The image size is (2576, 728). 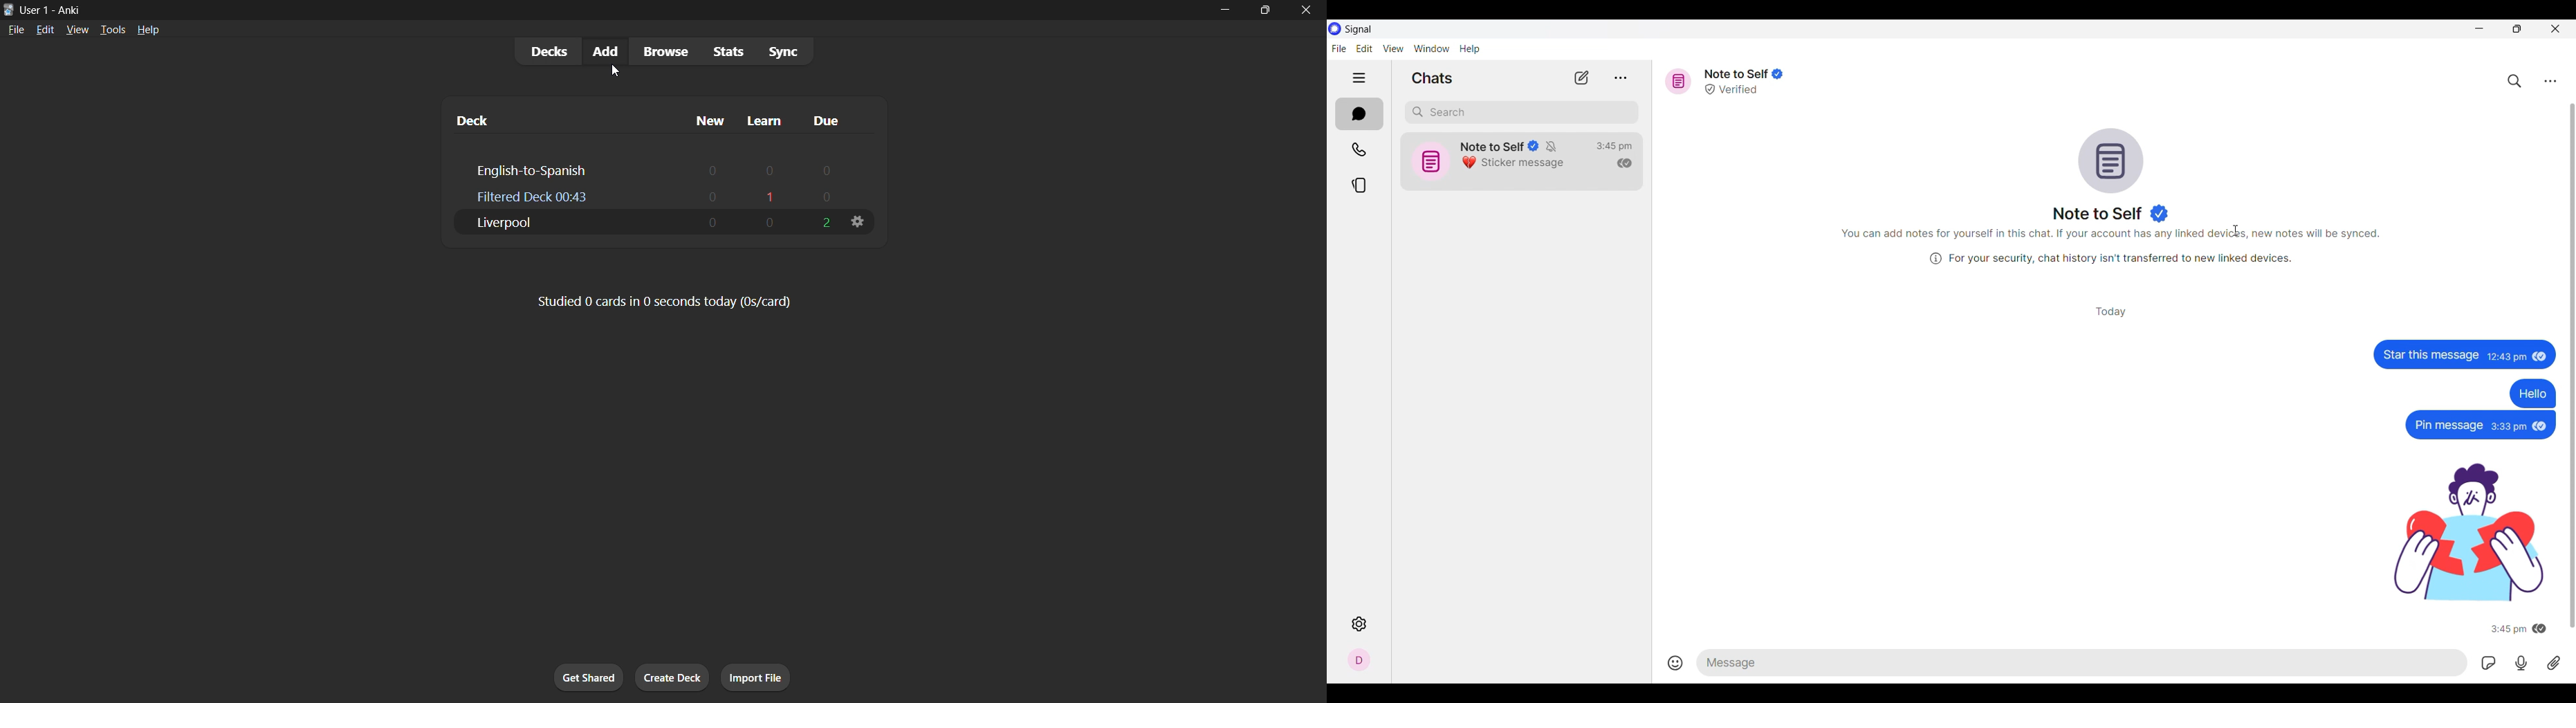 What do you see at coordinates (2464, 531) in the screenshot?
I see `sticker` at bounding box center [2464, 531].